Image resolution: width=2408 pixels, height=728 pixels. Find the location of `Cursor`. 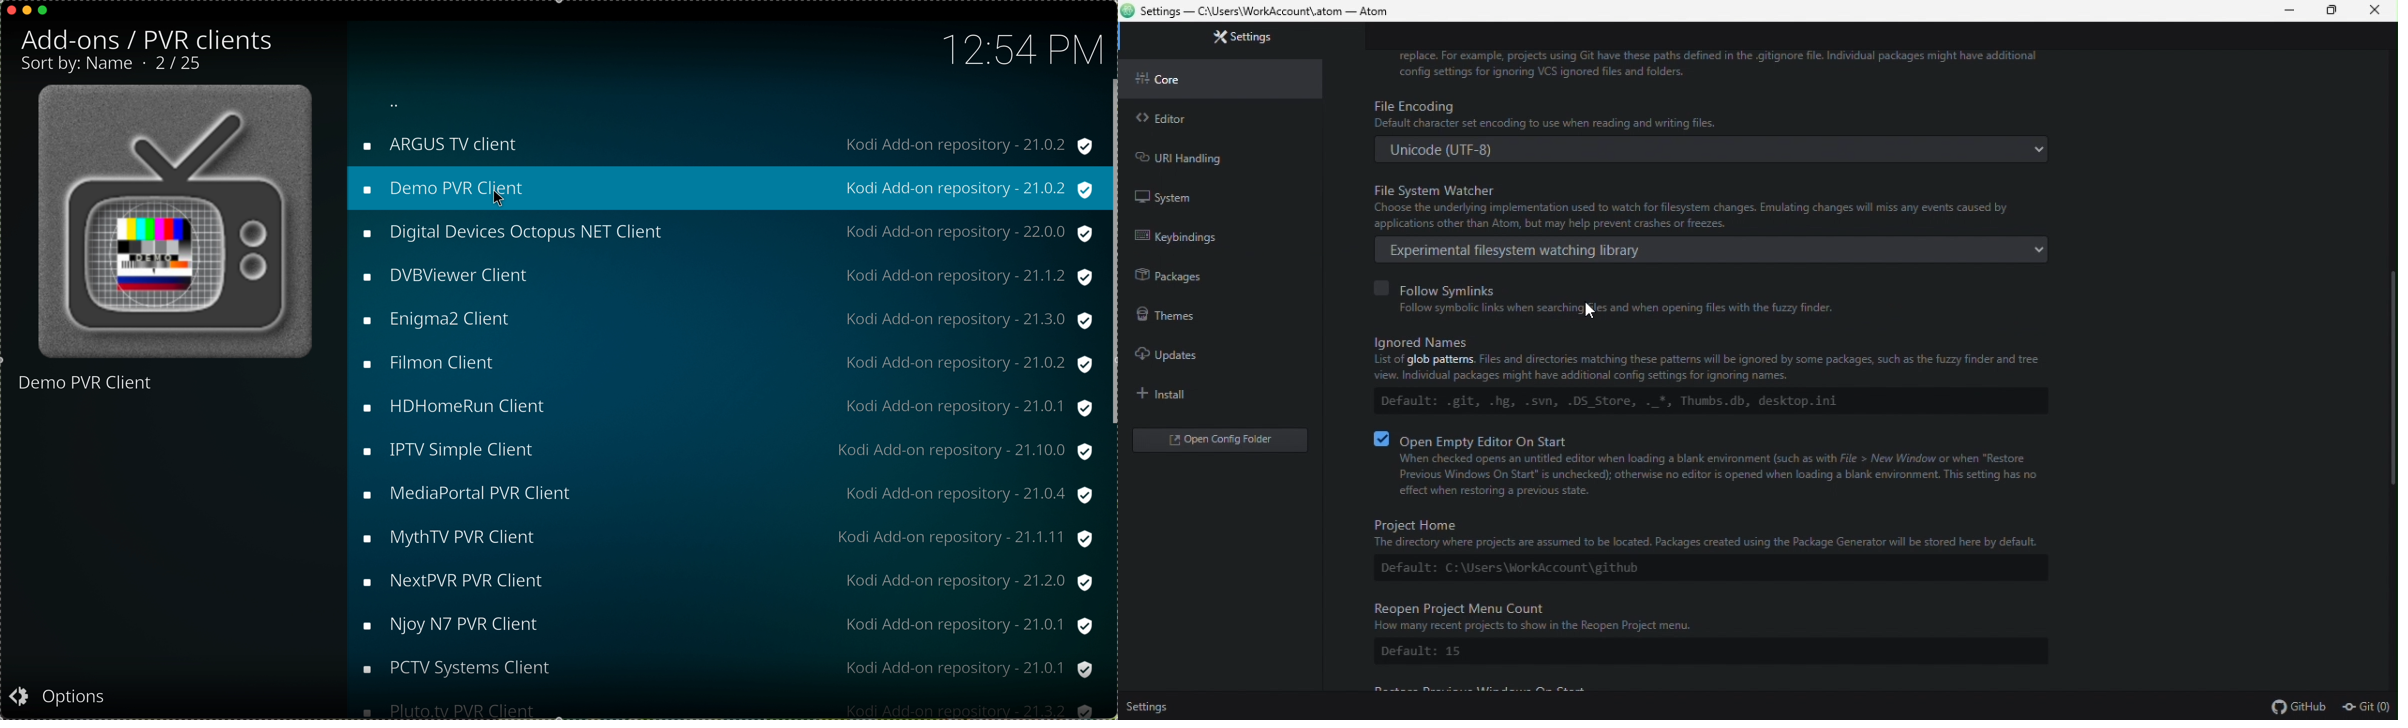

Cursor is located at coordinates (498, 196).